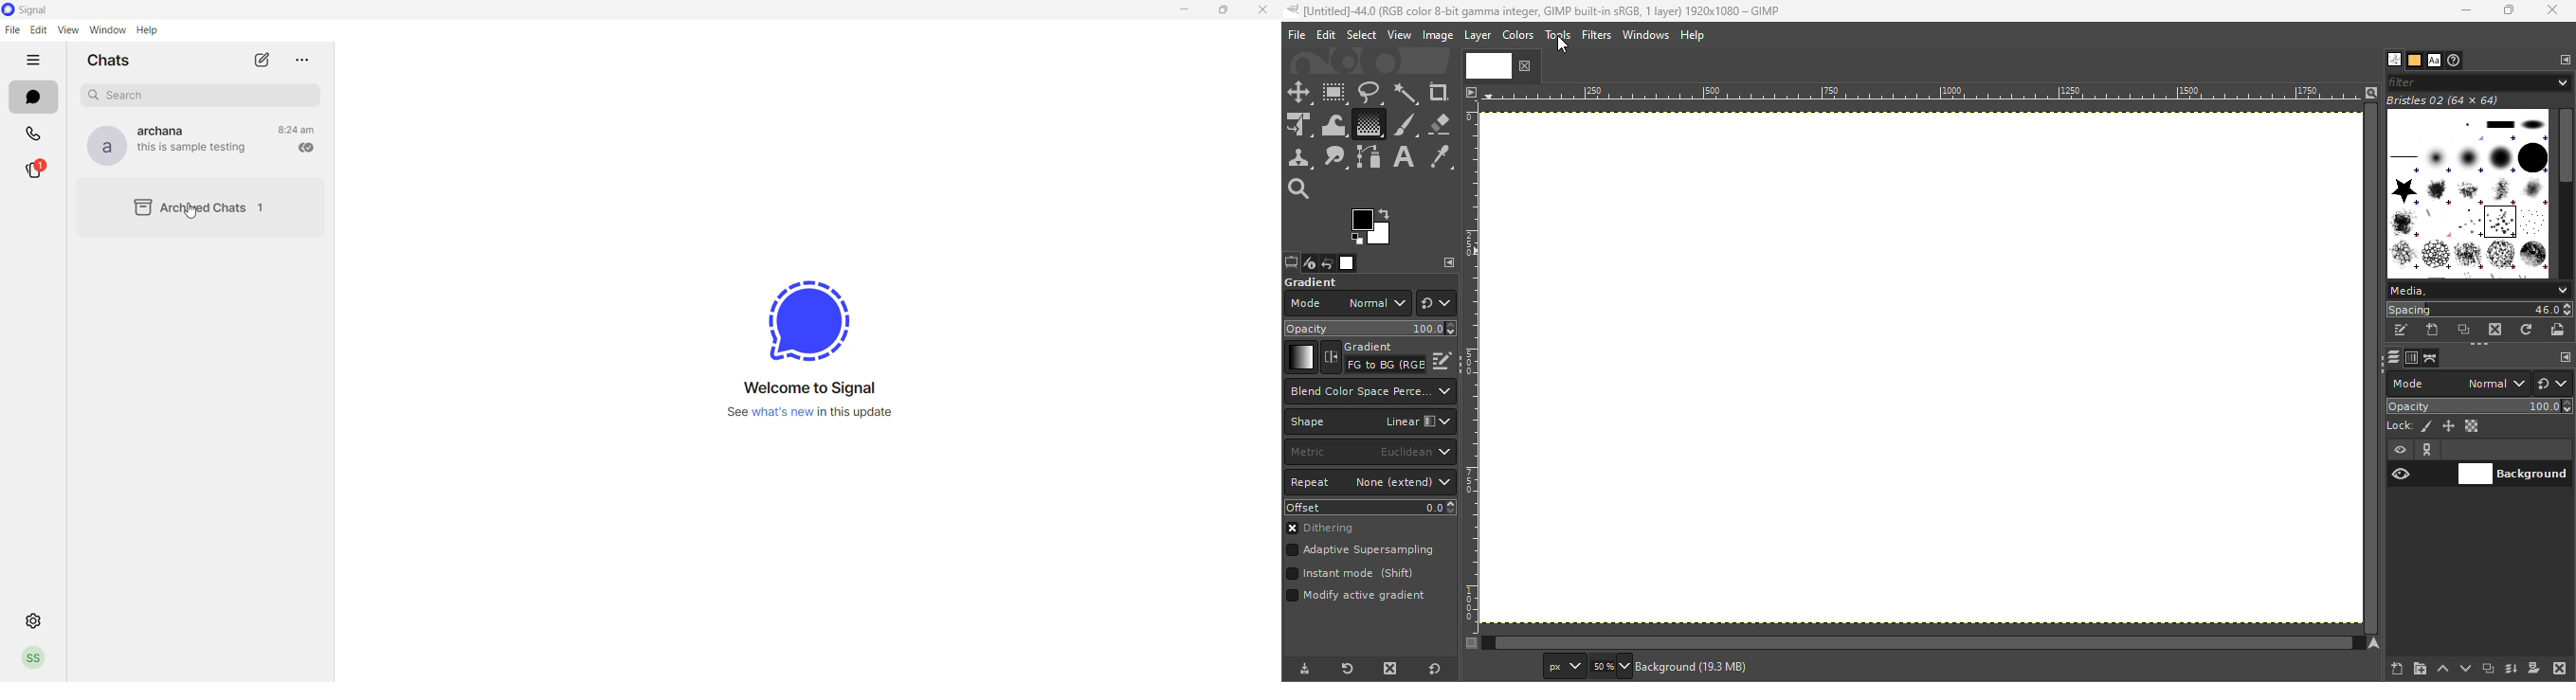 The image size is (2576, 700). Describe the element at coordinates (306, 148) in the screenshot. I see `read recipient ` at that location.